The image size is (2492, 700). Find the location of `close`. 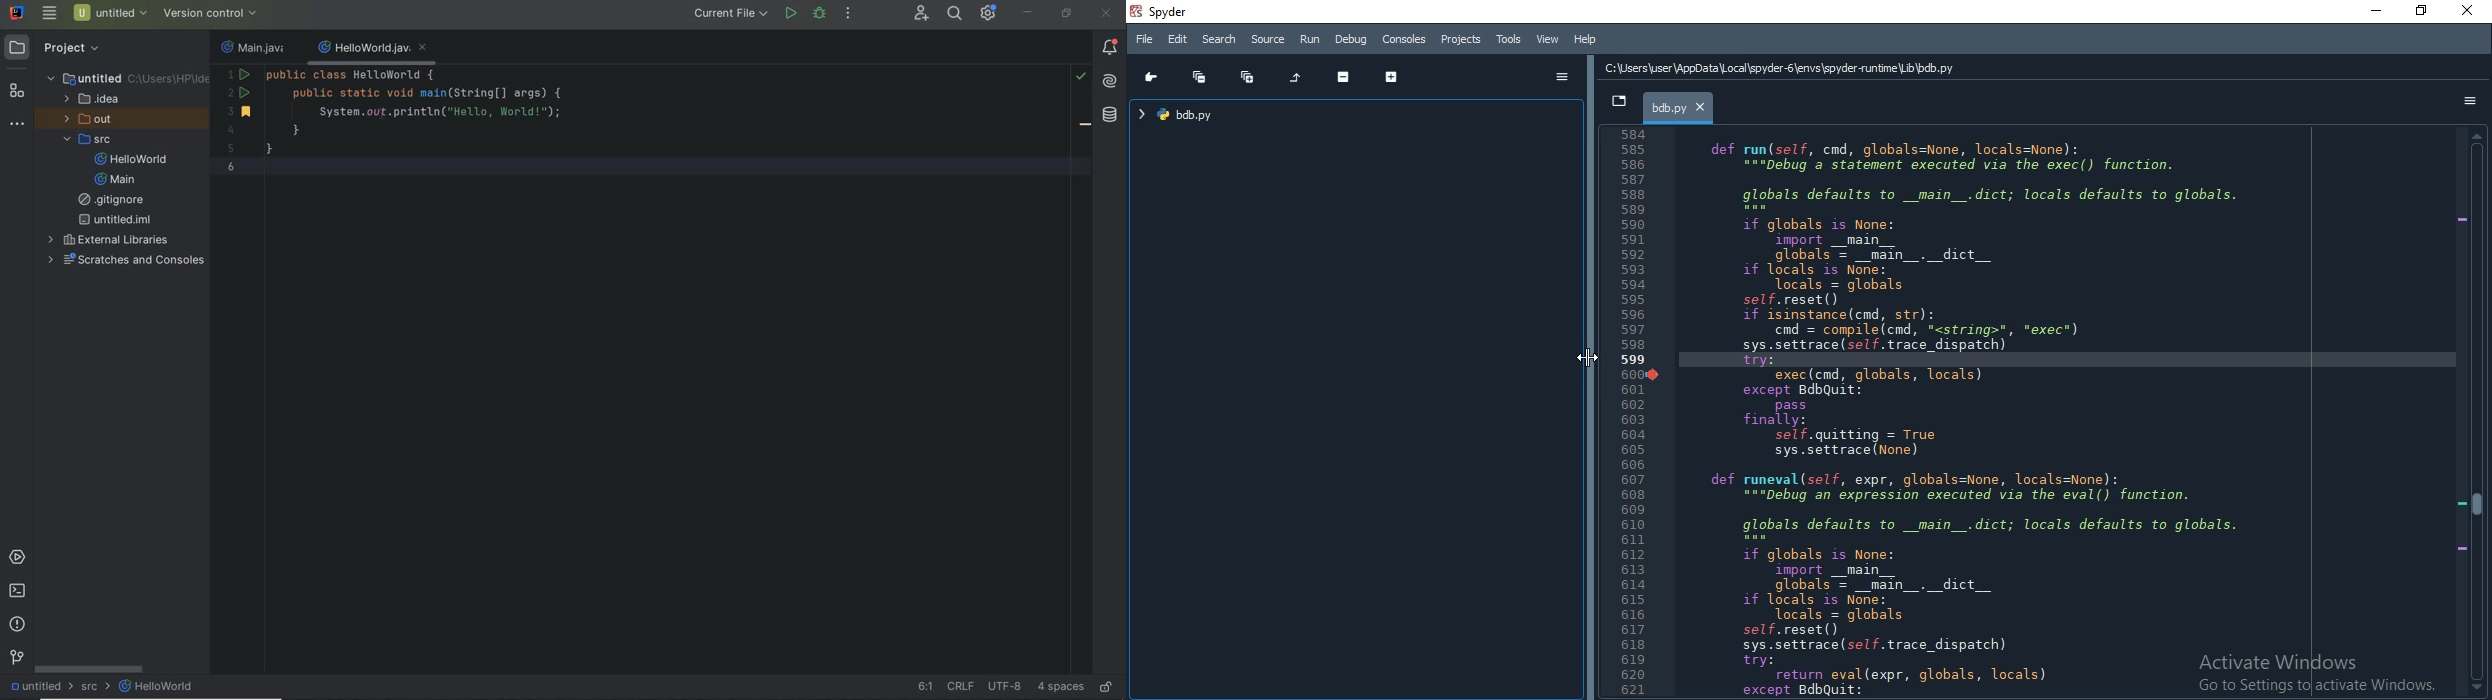

close is located at coordinates (2468, 12).